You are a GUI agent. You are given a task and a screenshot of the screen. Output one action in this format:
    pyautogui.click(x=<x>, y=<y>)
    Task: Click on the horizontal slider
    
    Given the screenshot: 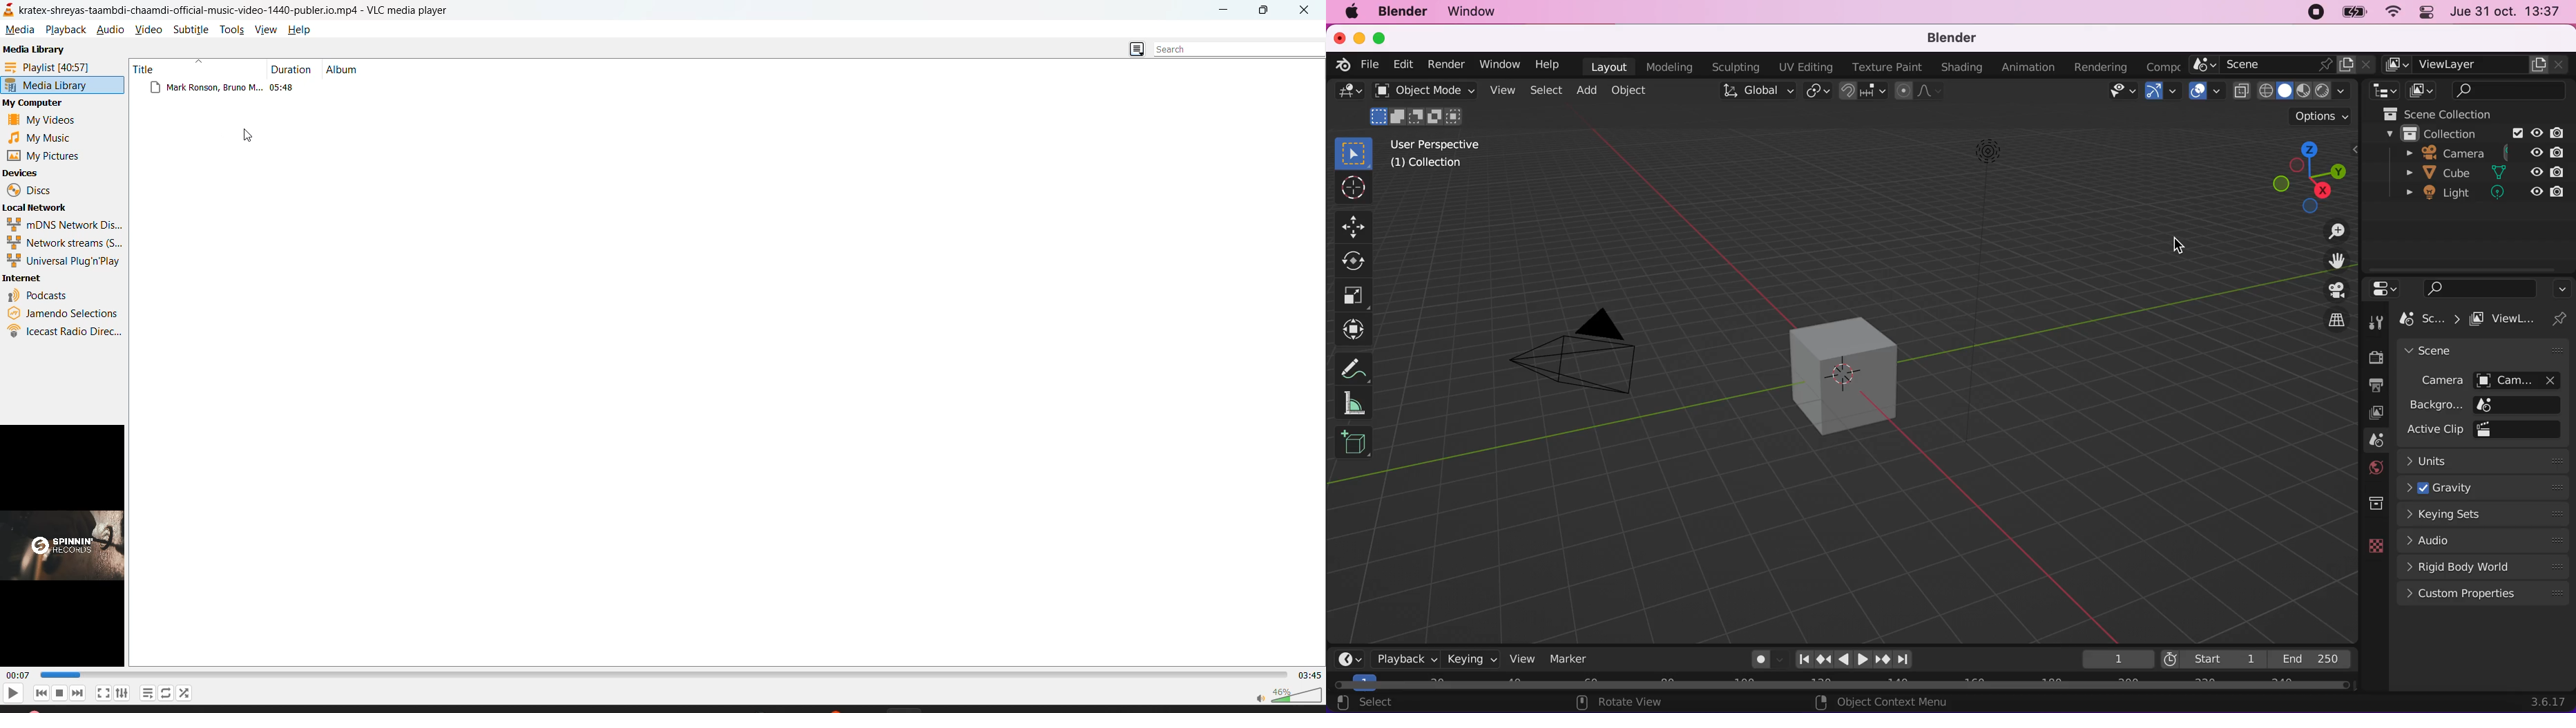 What is the action you would take?
    pyautogui.click(x=1843, y=686)
    